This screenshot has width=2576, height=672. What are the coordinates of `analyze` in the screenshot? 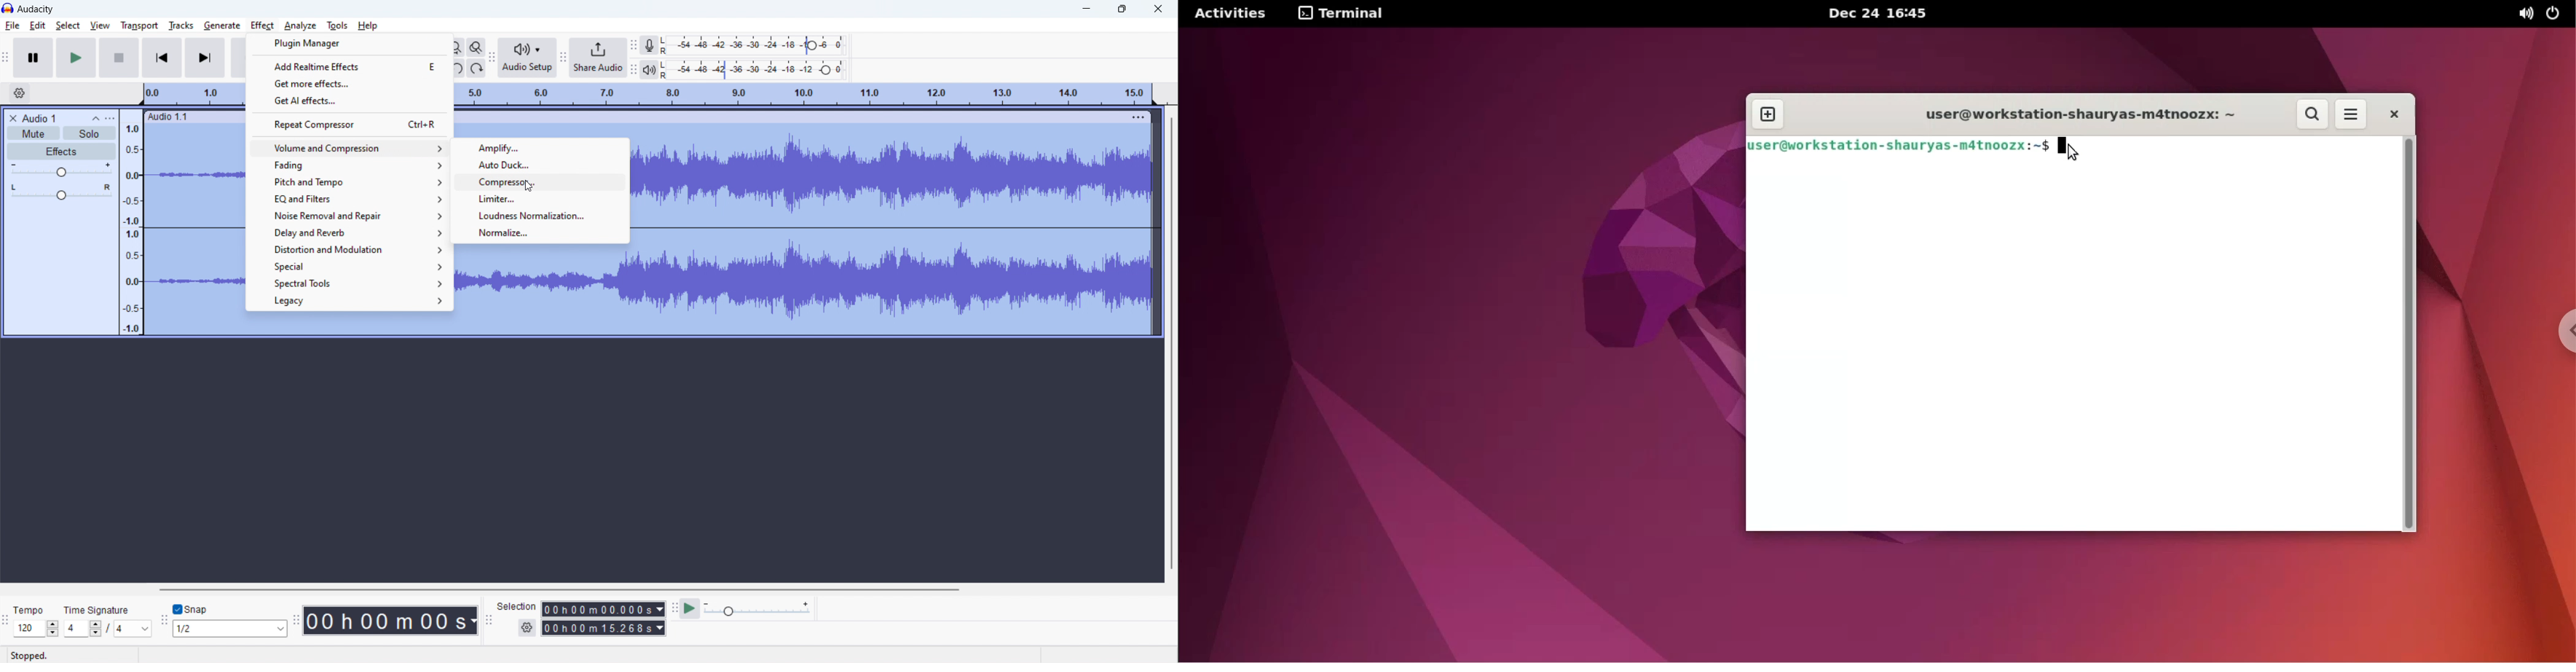 It's located at (299, 26).